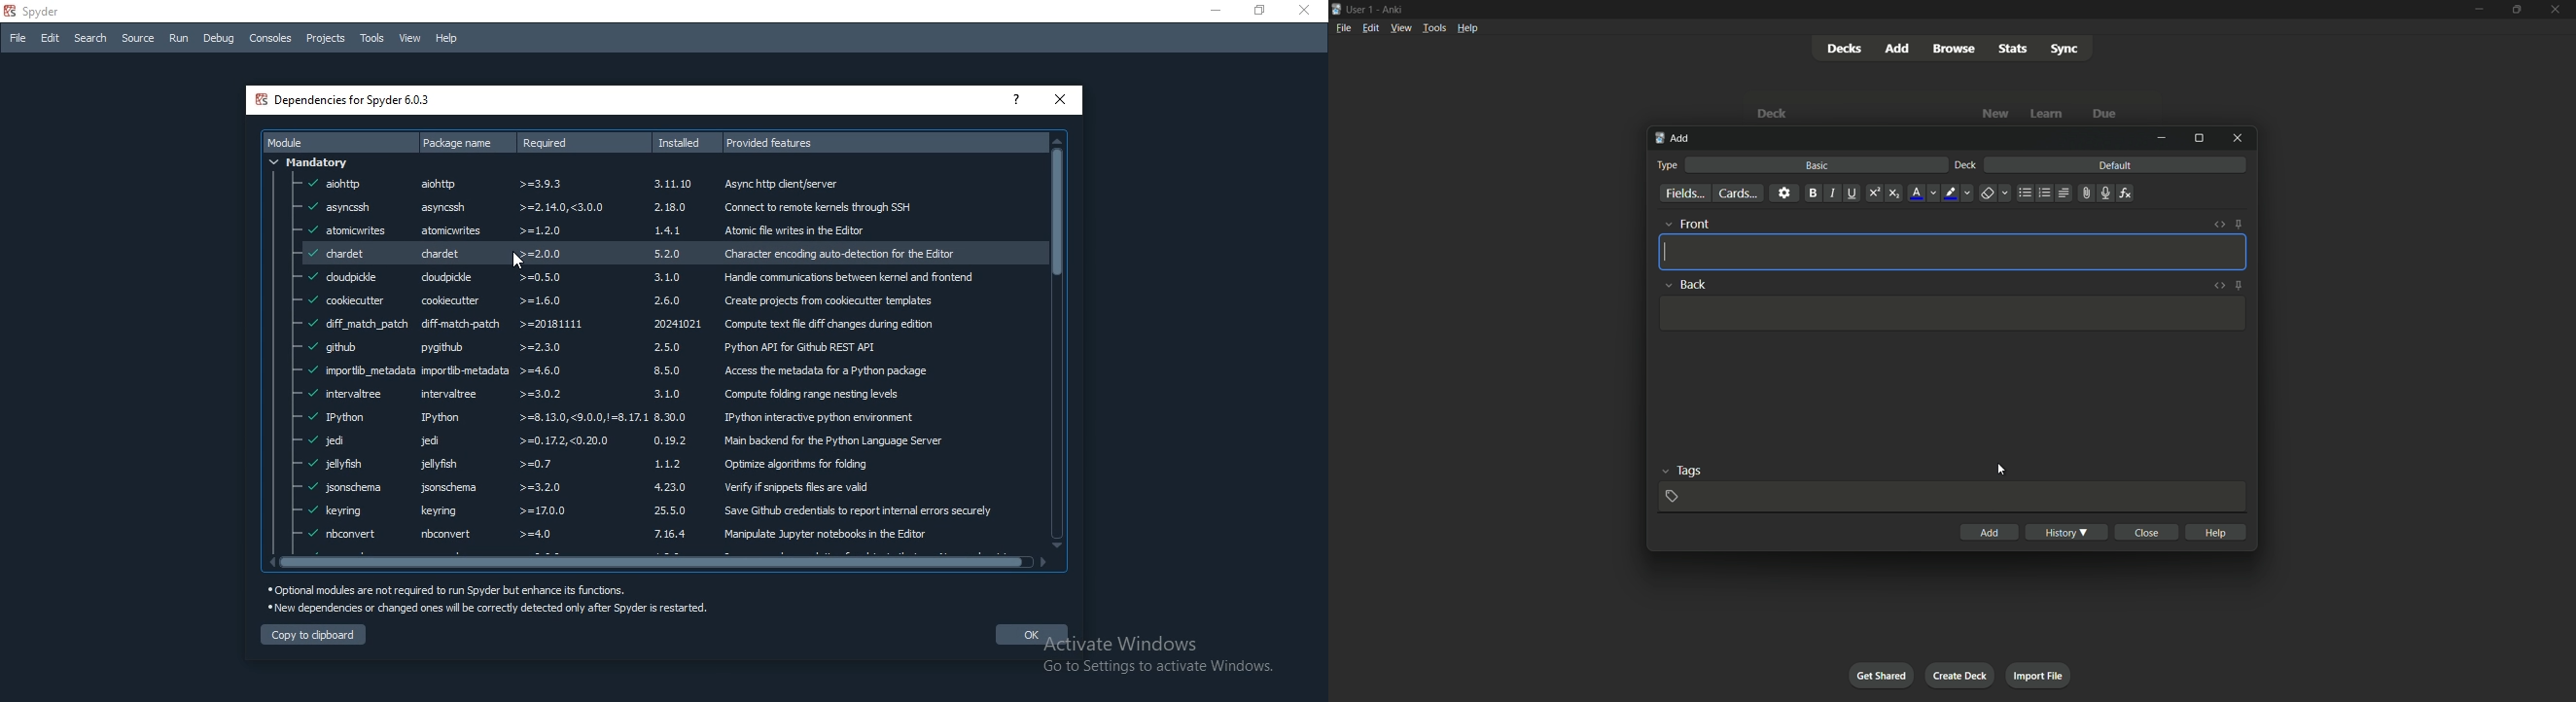 The width and height of the screenshot is (2576, 728). Describe the element at coordinates (1336, 8) in the screenshot. I see `app icon` at that location.